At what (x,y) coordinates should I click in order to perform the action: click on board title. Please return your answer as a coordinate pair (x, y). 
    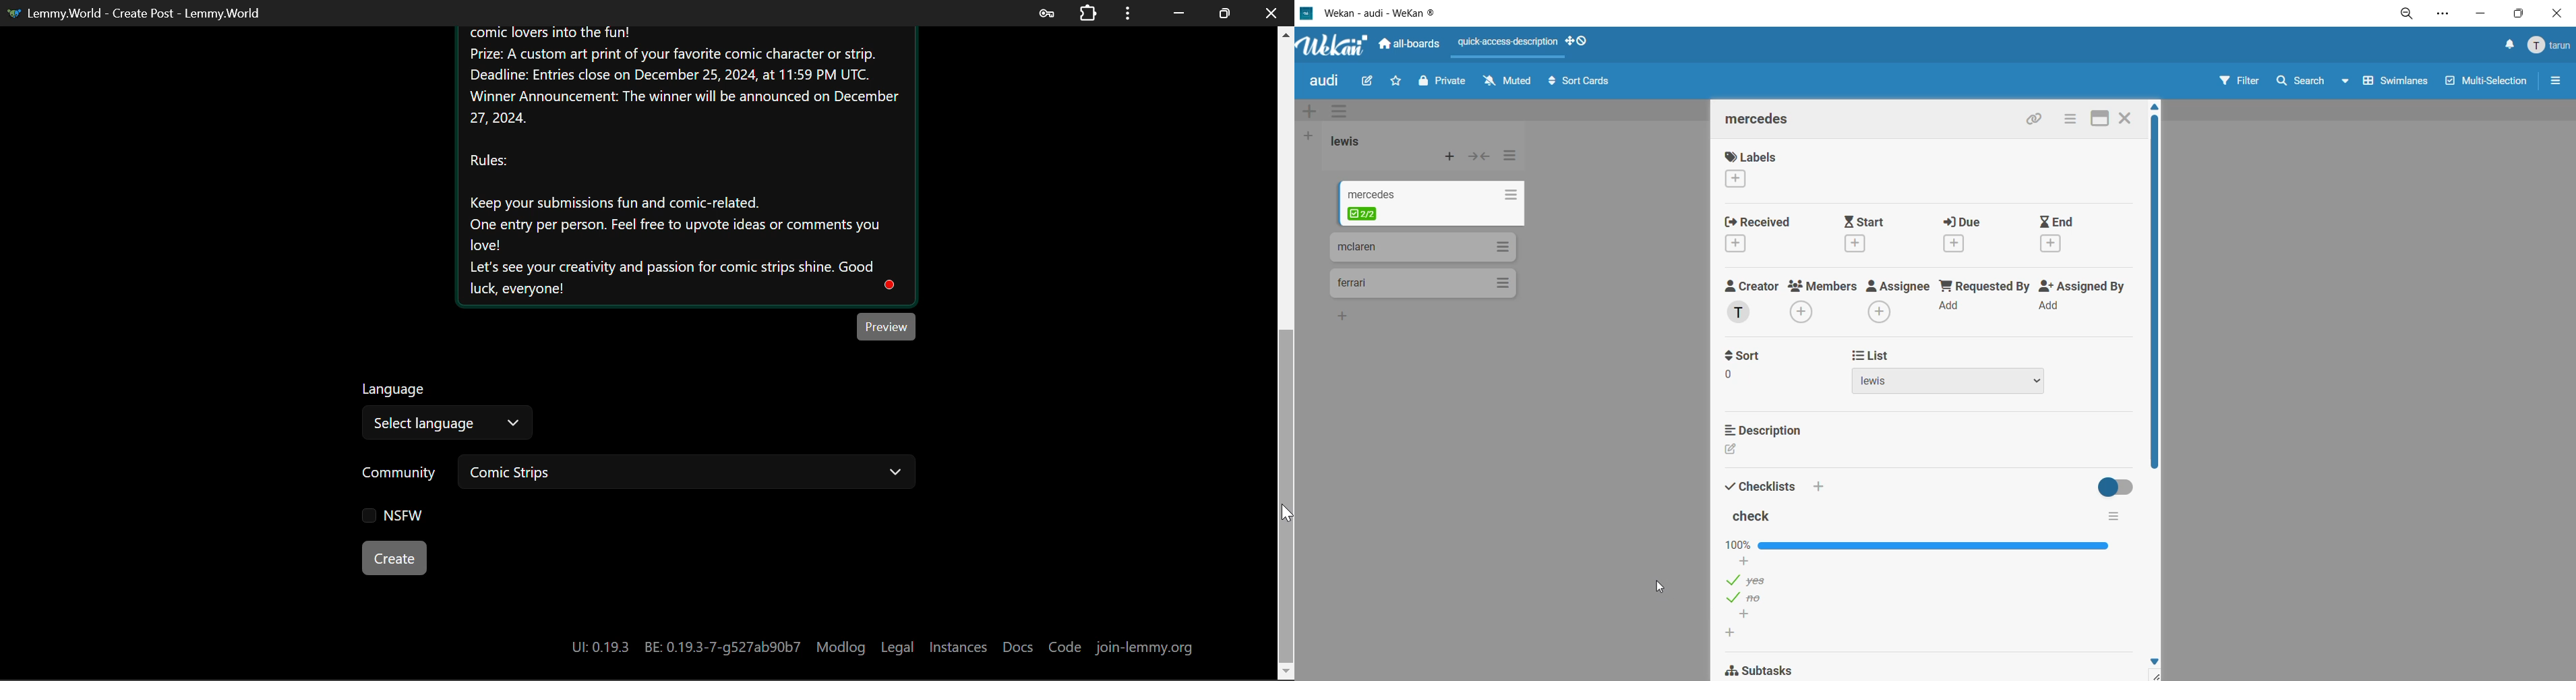
    Looking at the image, I should click on (1322, 83).